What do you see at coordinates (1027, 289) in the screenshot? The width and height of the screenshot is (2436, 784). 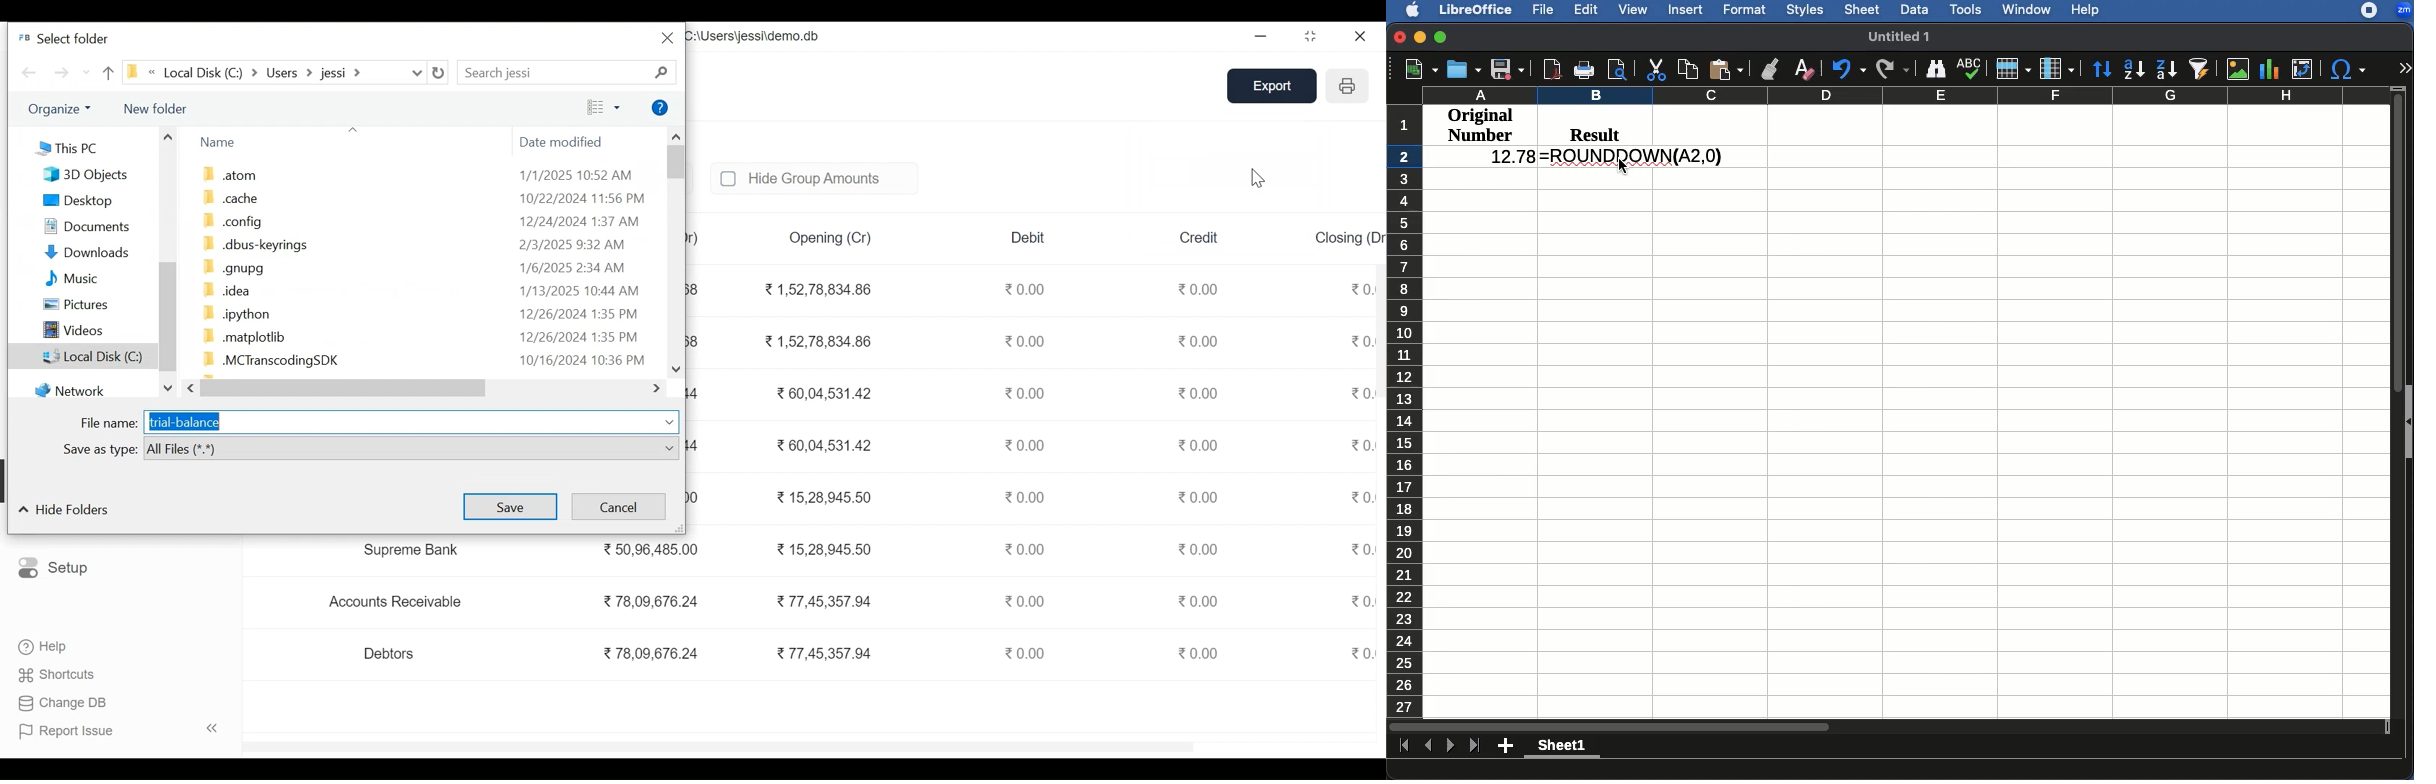 I see `0.00` at bounding box center [1027, 289].